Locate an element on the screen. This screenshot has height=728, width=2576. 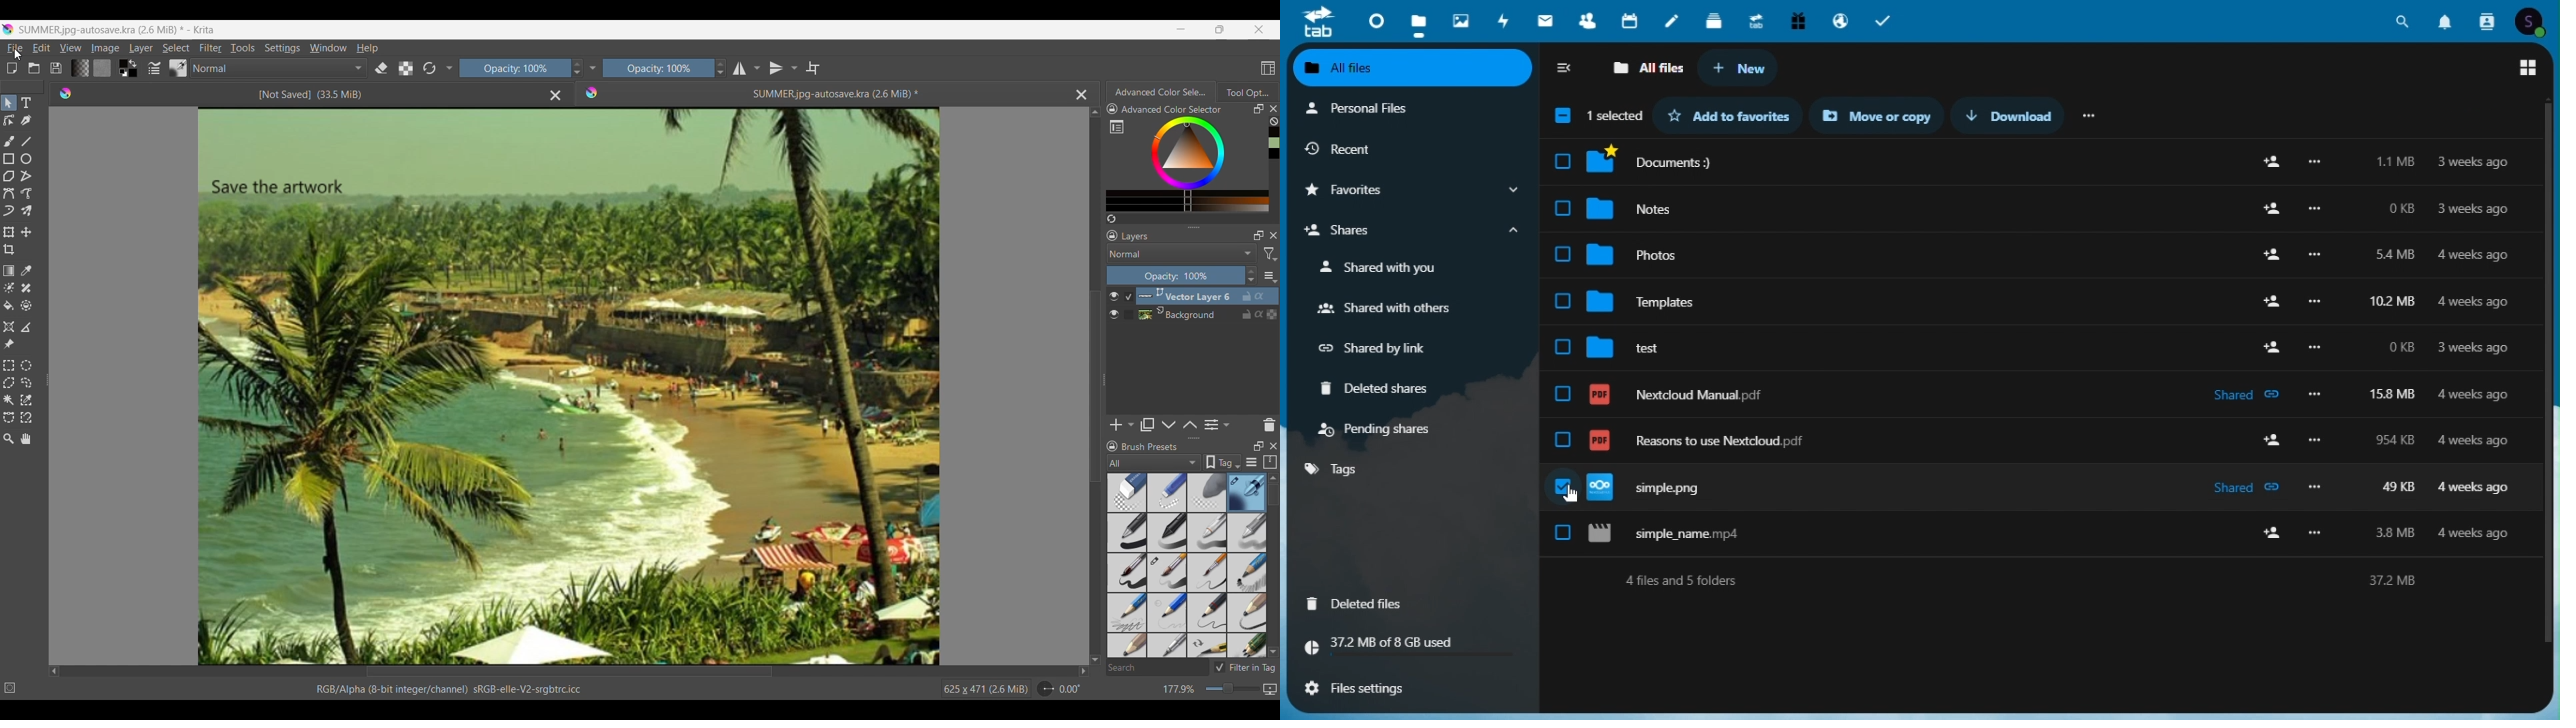
Add to favourites is located at coordinates (1736, 115).